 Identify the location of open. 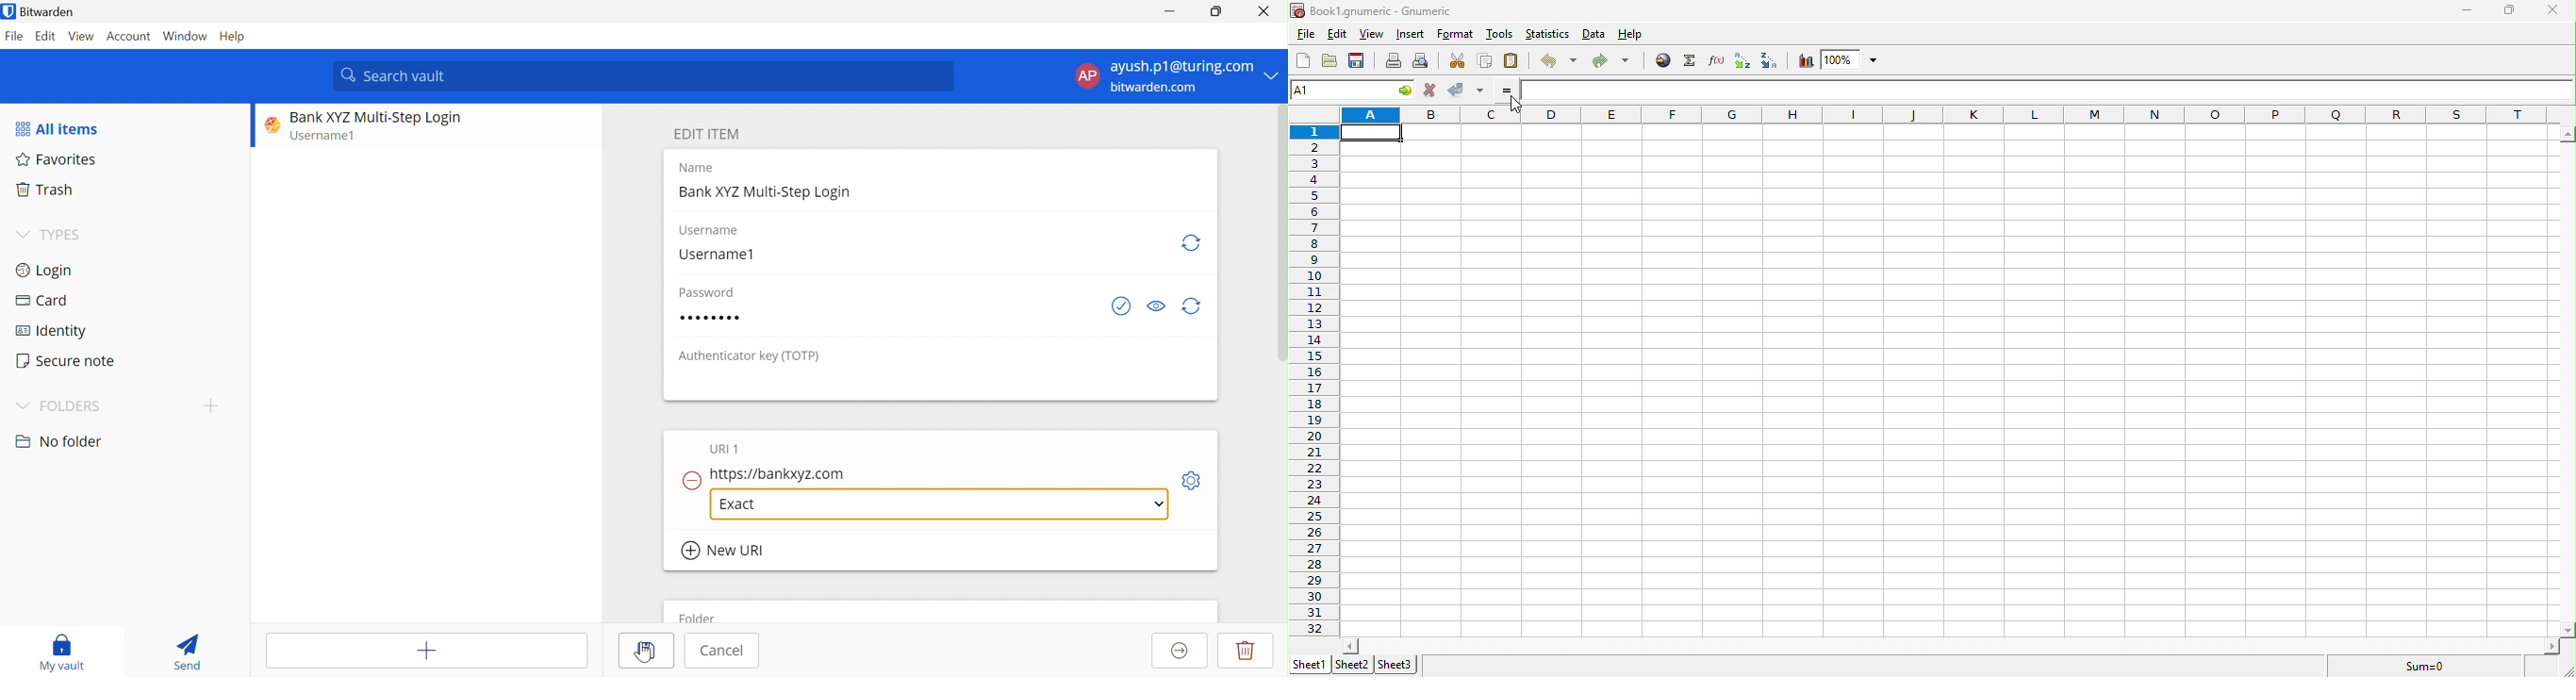
(1330, 61).